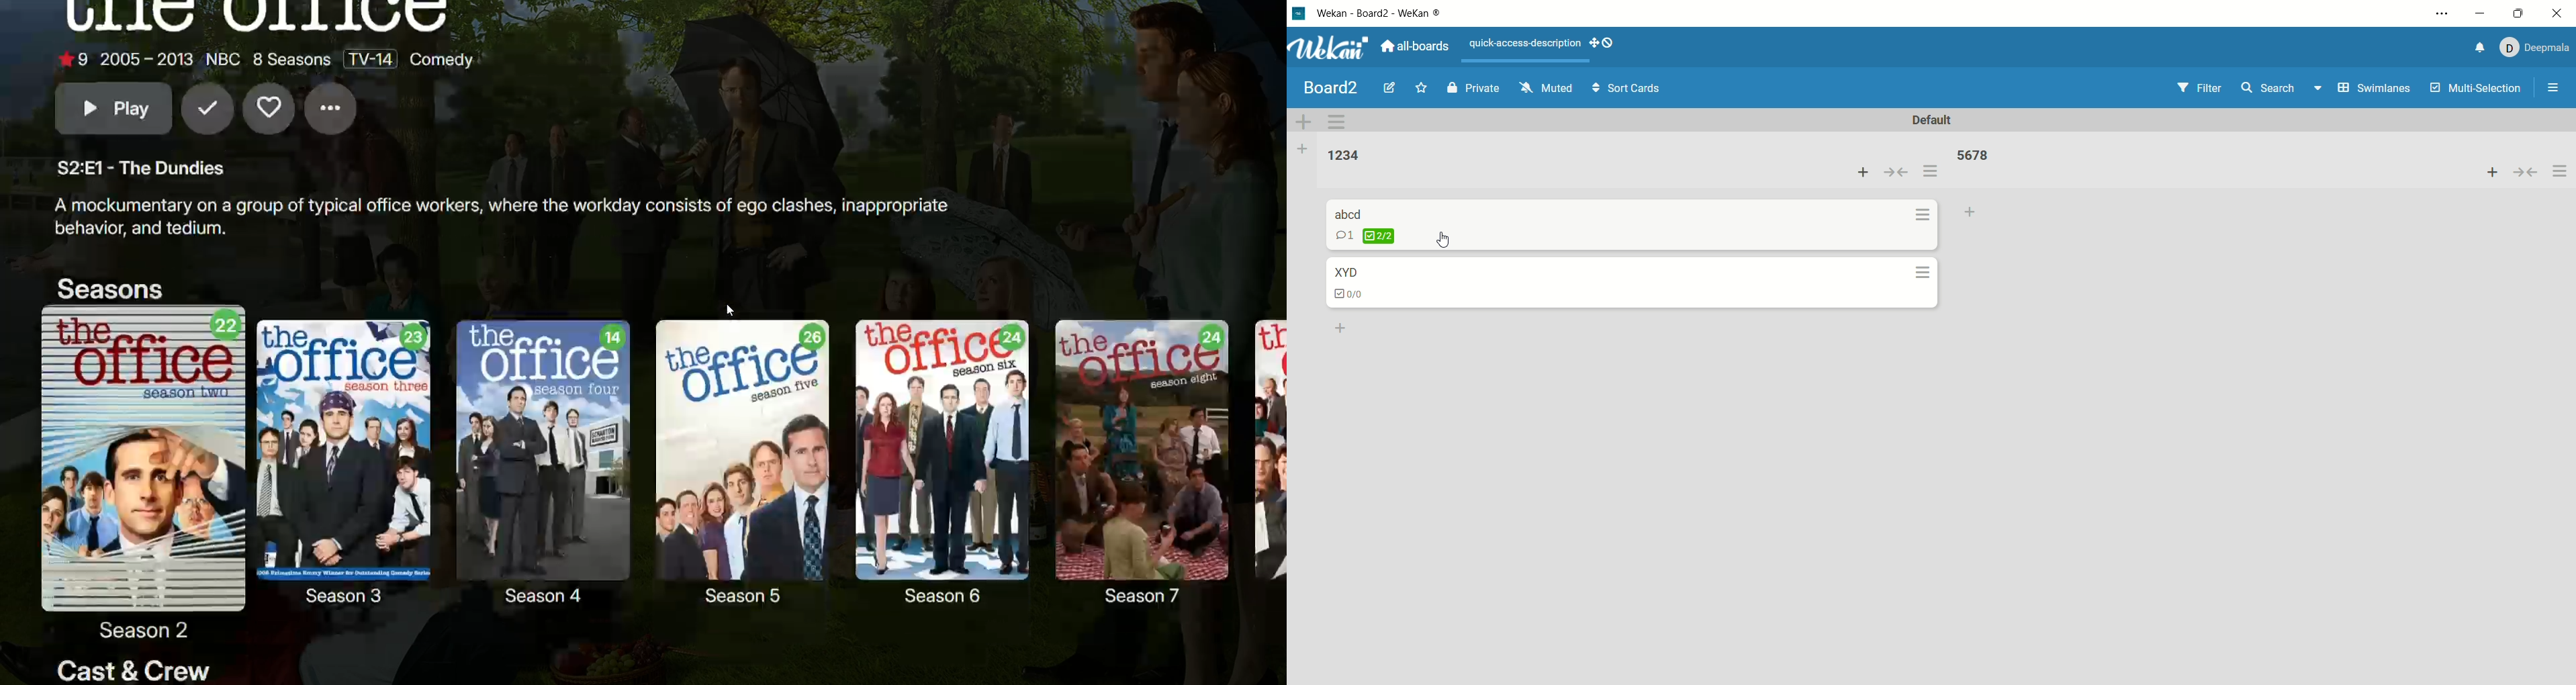 Image resolution: width=2576 pixels, height=700 pixels. What do you see at coordinates (265, 112) in the screenshot?
I see `Favorite` at bounding box center [265, 112].